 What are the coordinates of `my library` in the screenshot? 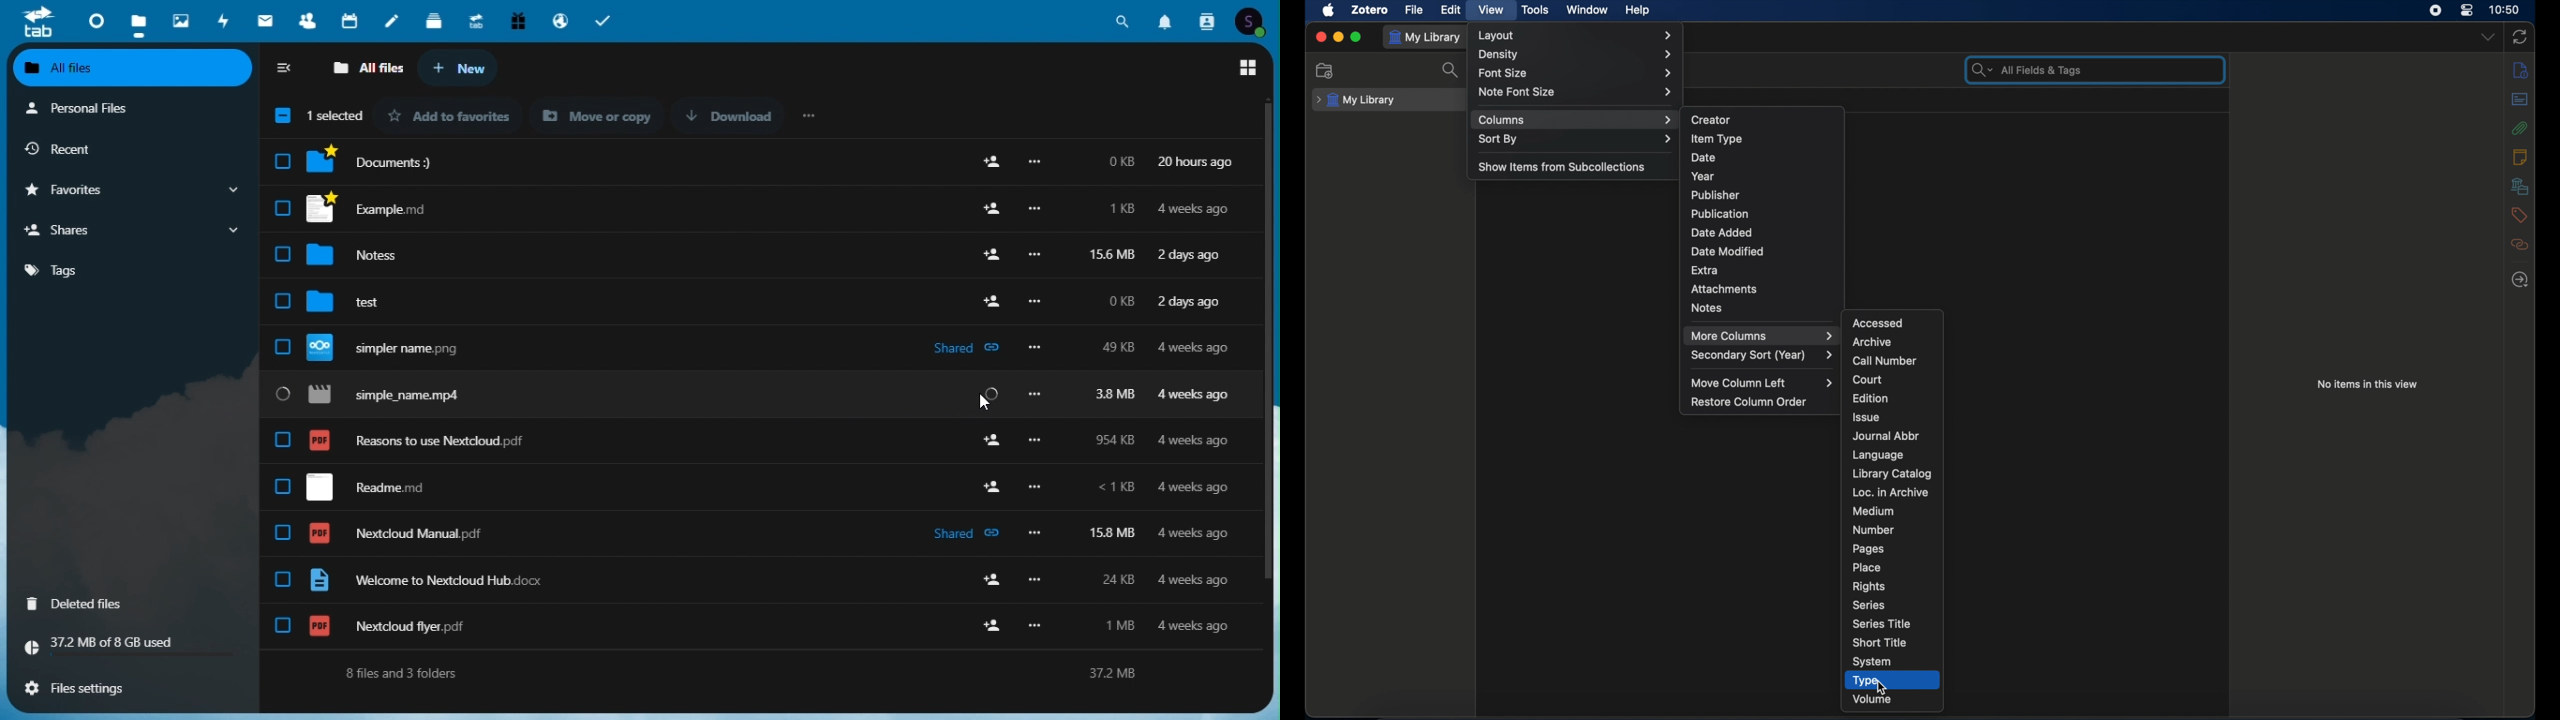 It's located at (1425, 38).